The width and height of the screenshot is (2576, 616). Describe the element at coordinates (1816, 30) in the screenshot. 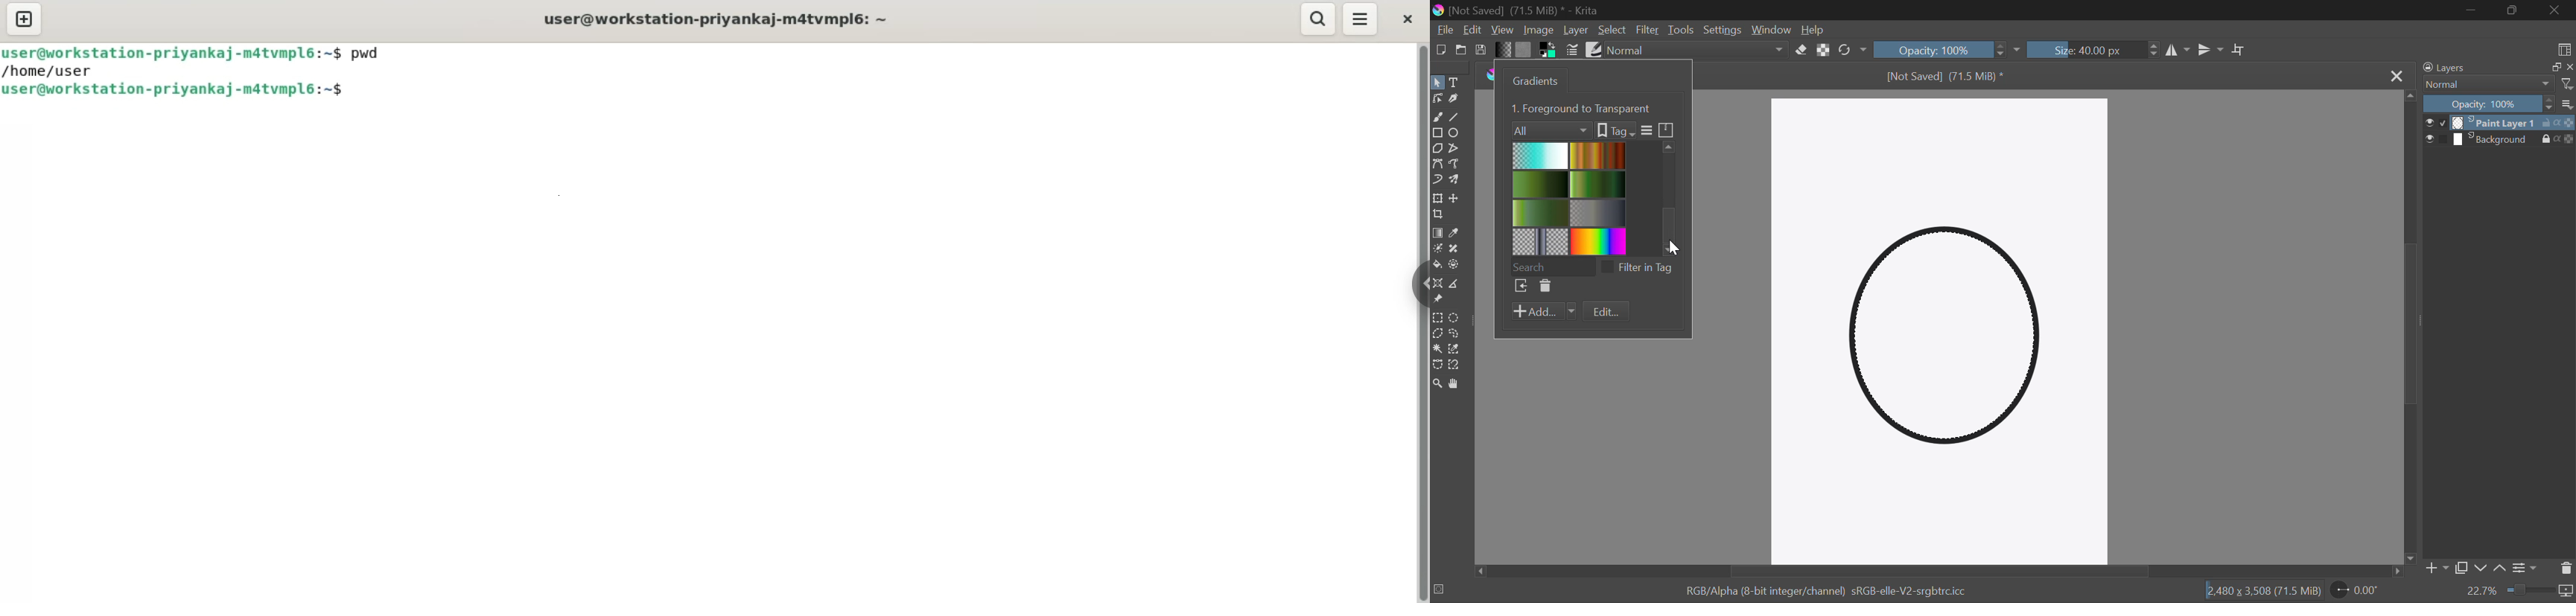

I see `Help` at that location.